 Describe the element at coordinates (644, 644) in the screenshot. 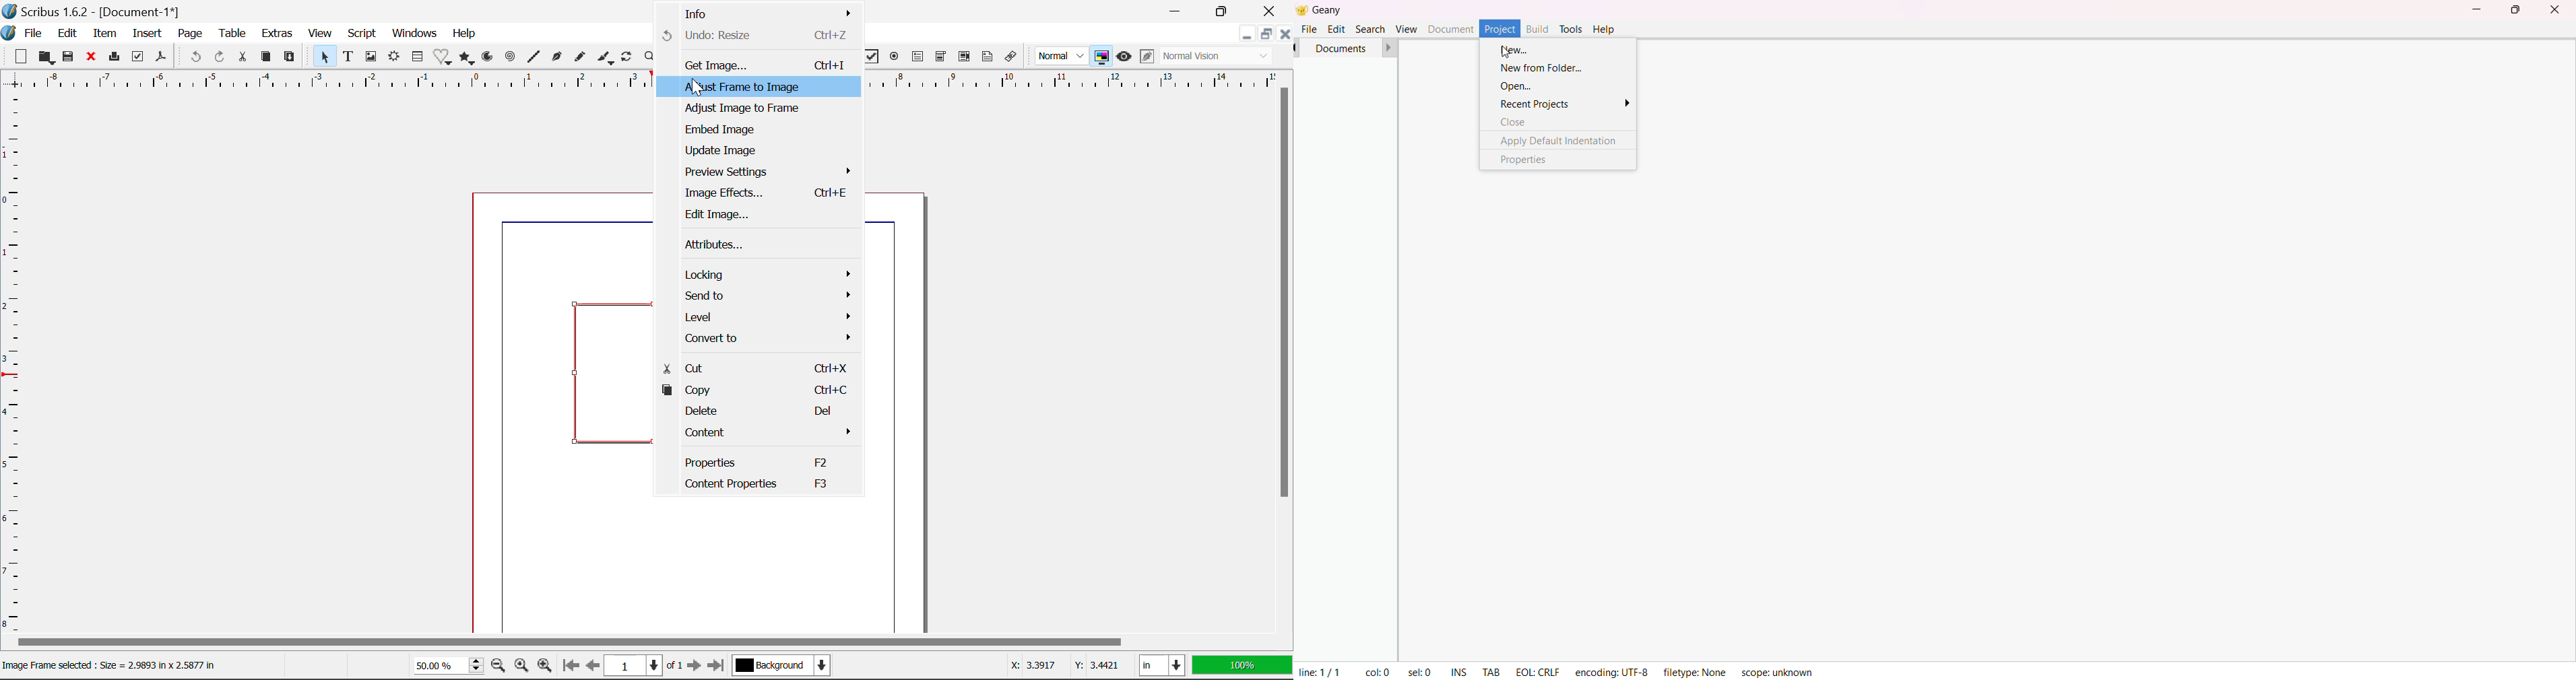

I see `Horizontal Scroll Bar` at that location.